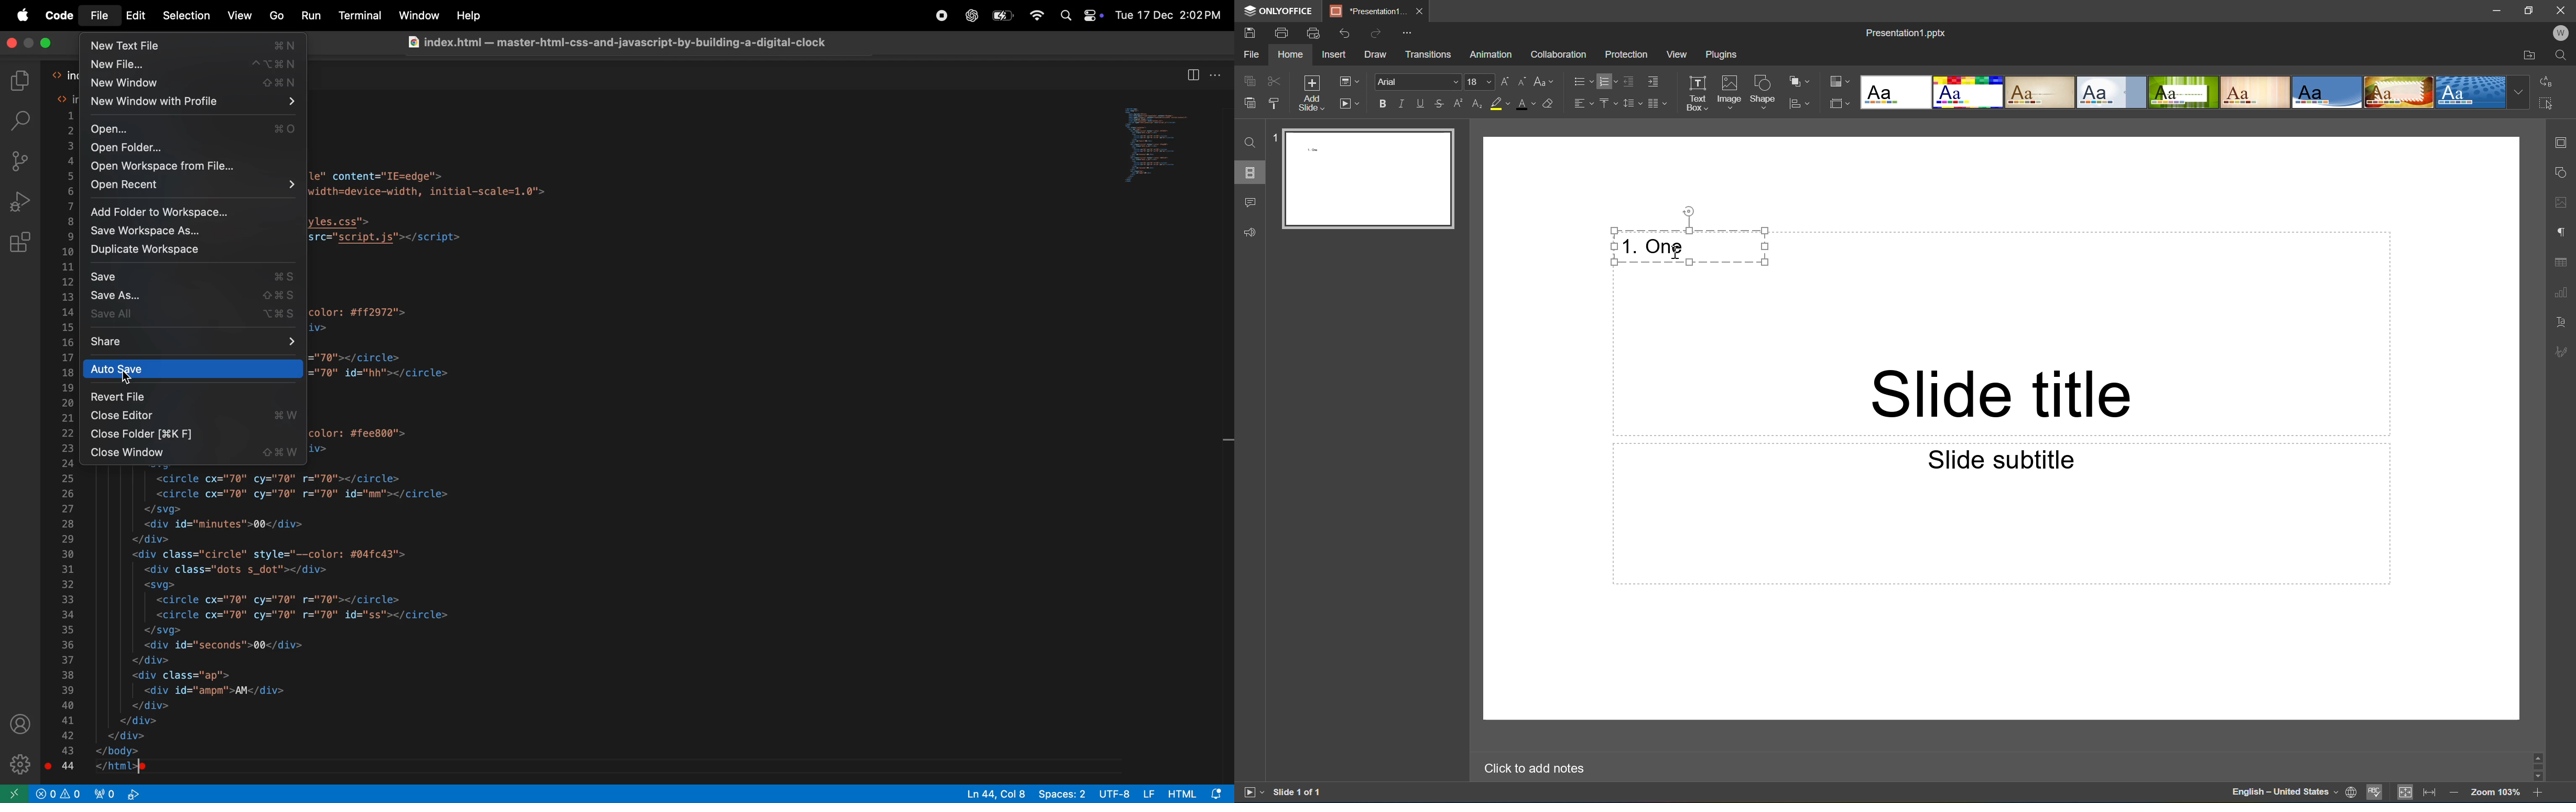 Image resolution: width=2576 pixels, height=812 pixels. Describe the element at coordinates (1498, 102) in the screenshot. I see `Highlight color` at that location.